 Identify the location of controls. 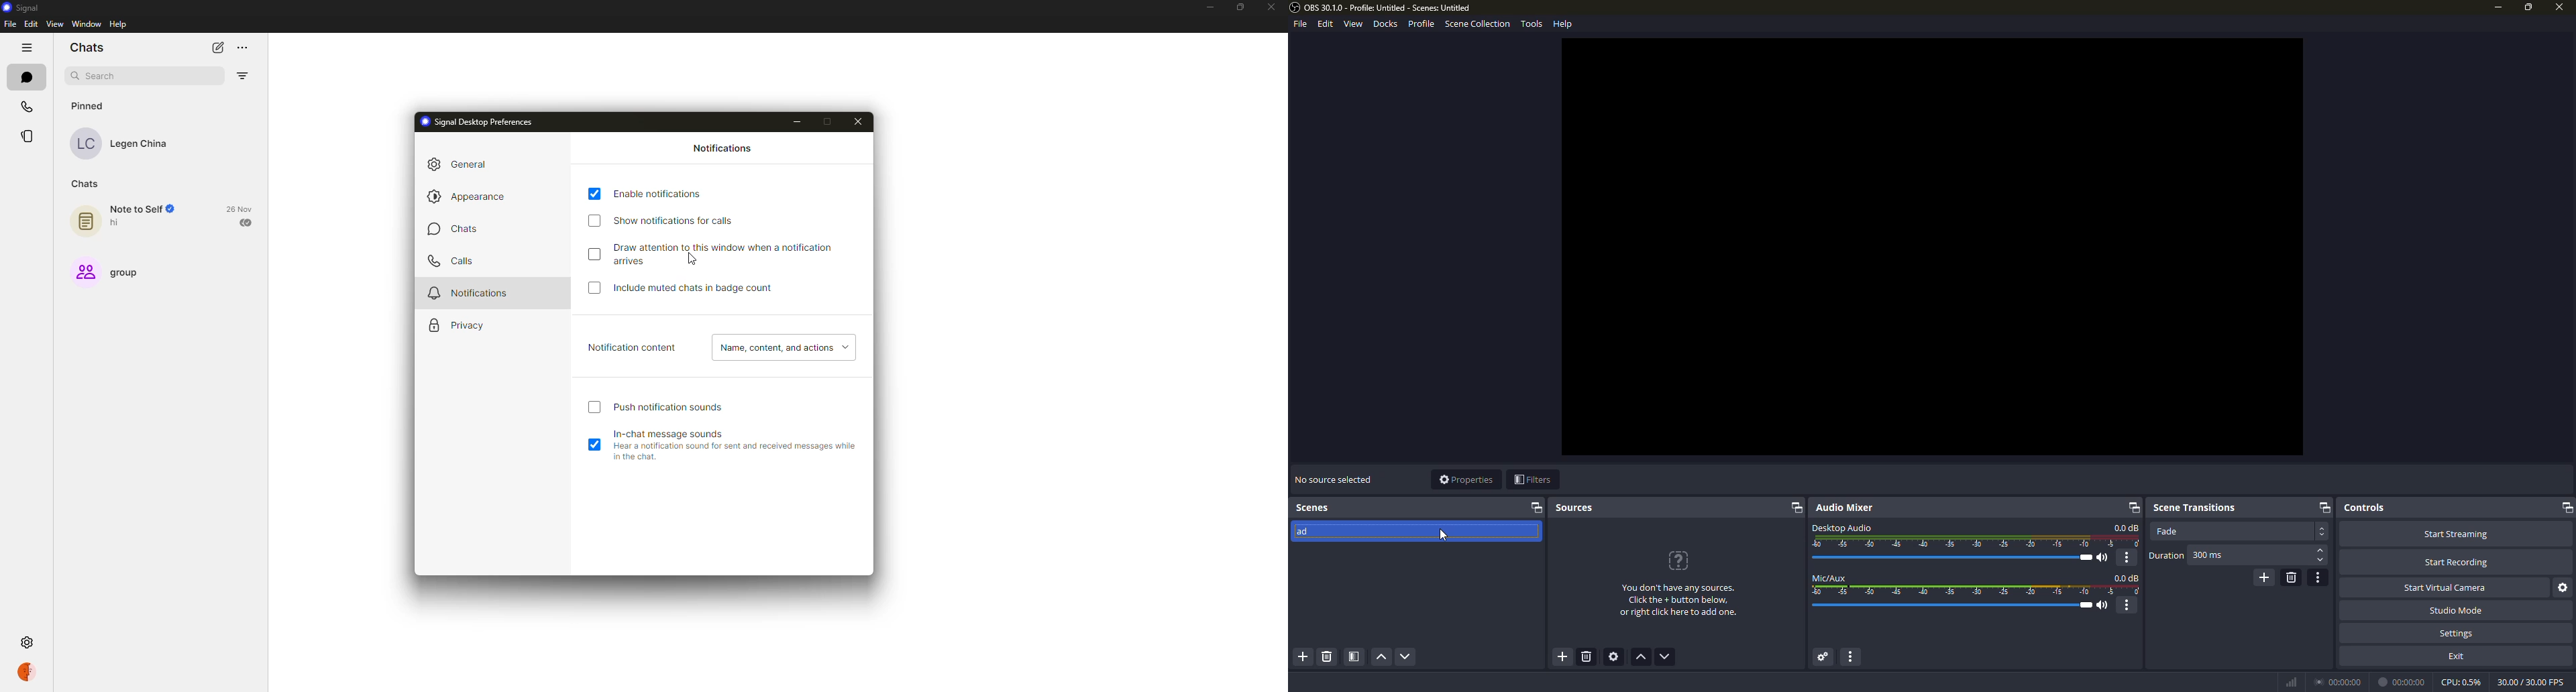
(2365, 507).